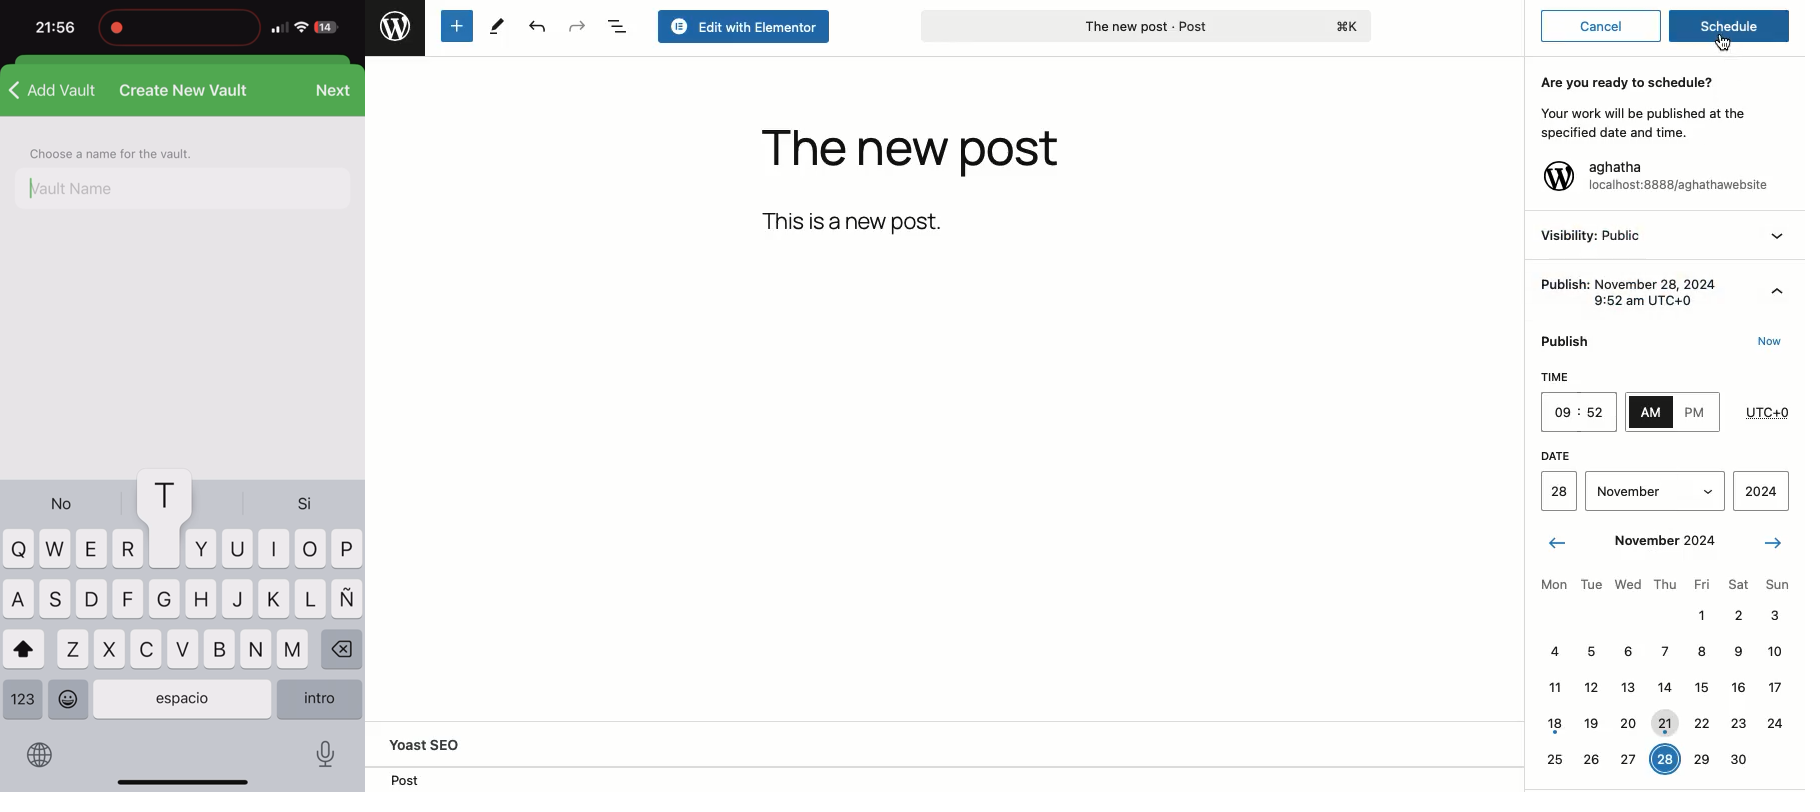 Image resolution: width=1820 pixels, height=812 pixels. I want to click on 17, so click(1774, 686).